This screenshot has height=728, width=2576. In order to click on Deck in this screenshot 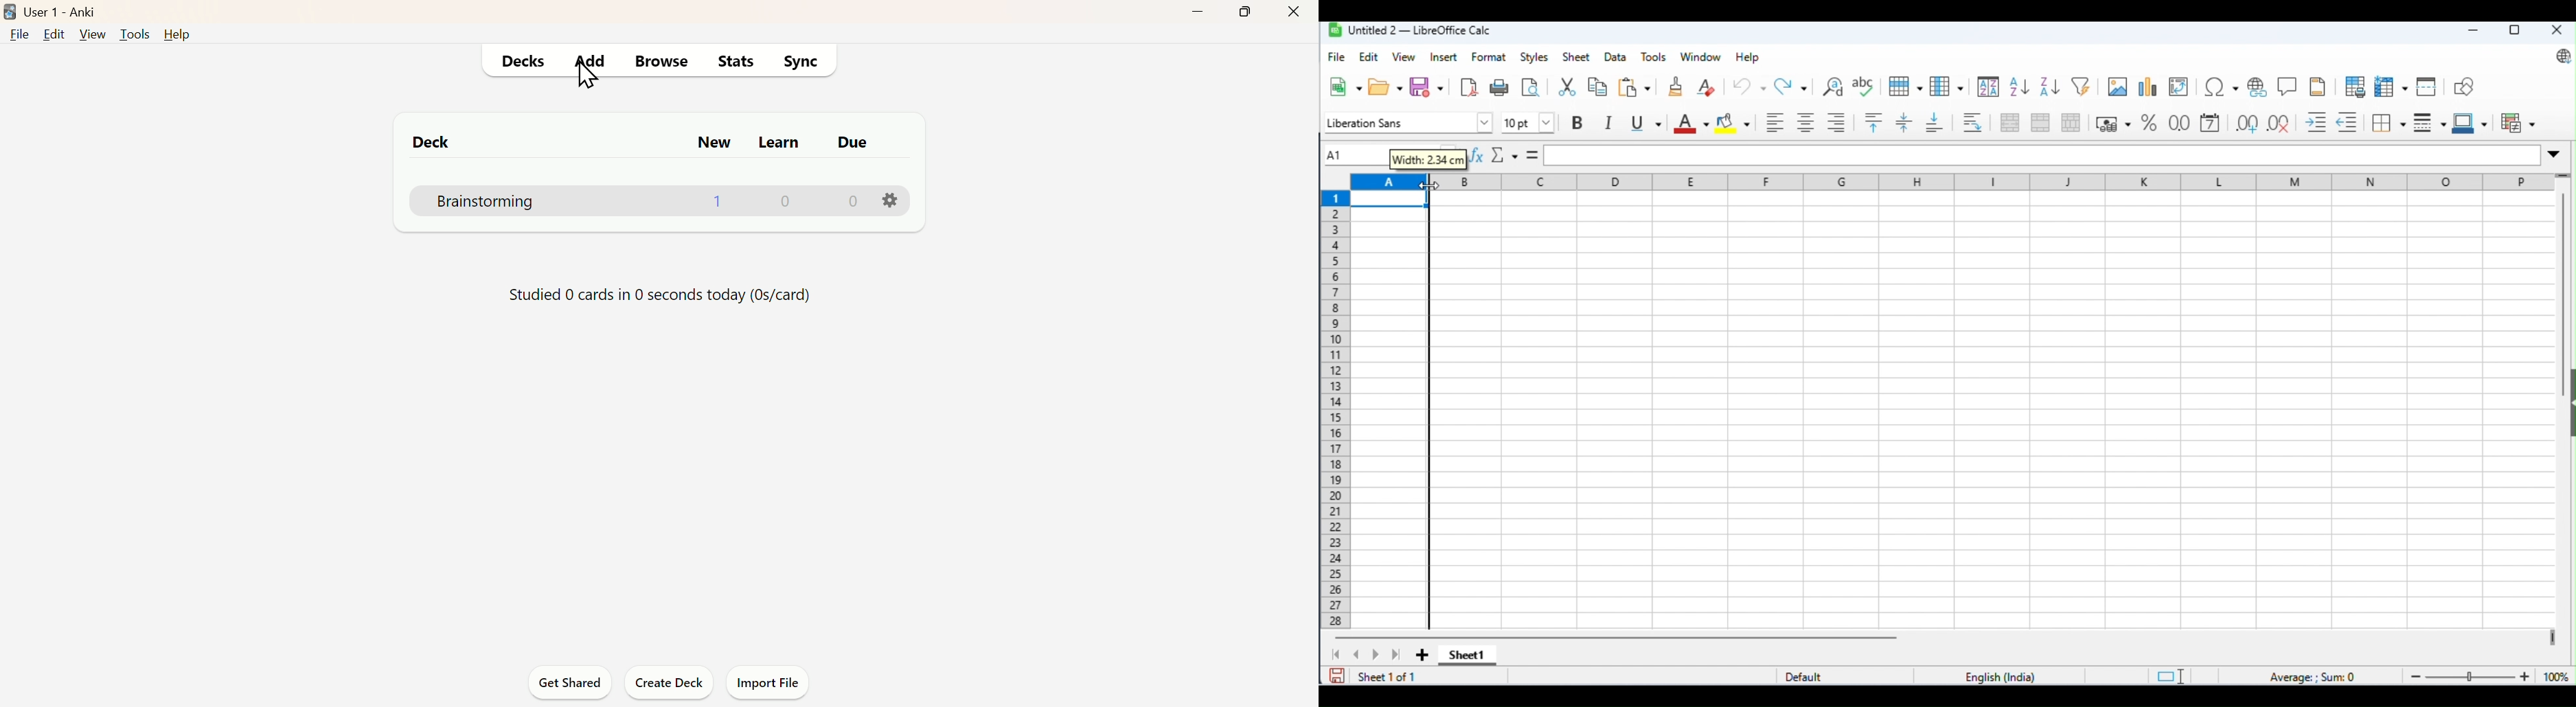, I will do `click(426, 140)`.